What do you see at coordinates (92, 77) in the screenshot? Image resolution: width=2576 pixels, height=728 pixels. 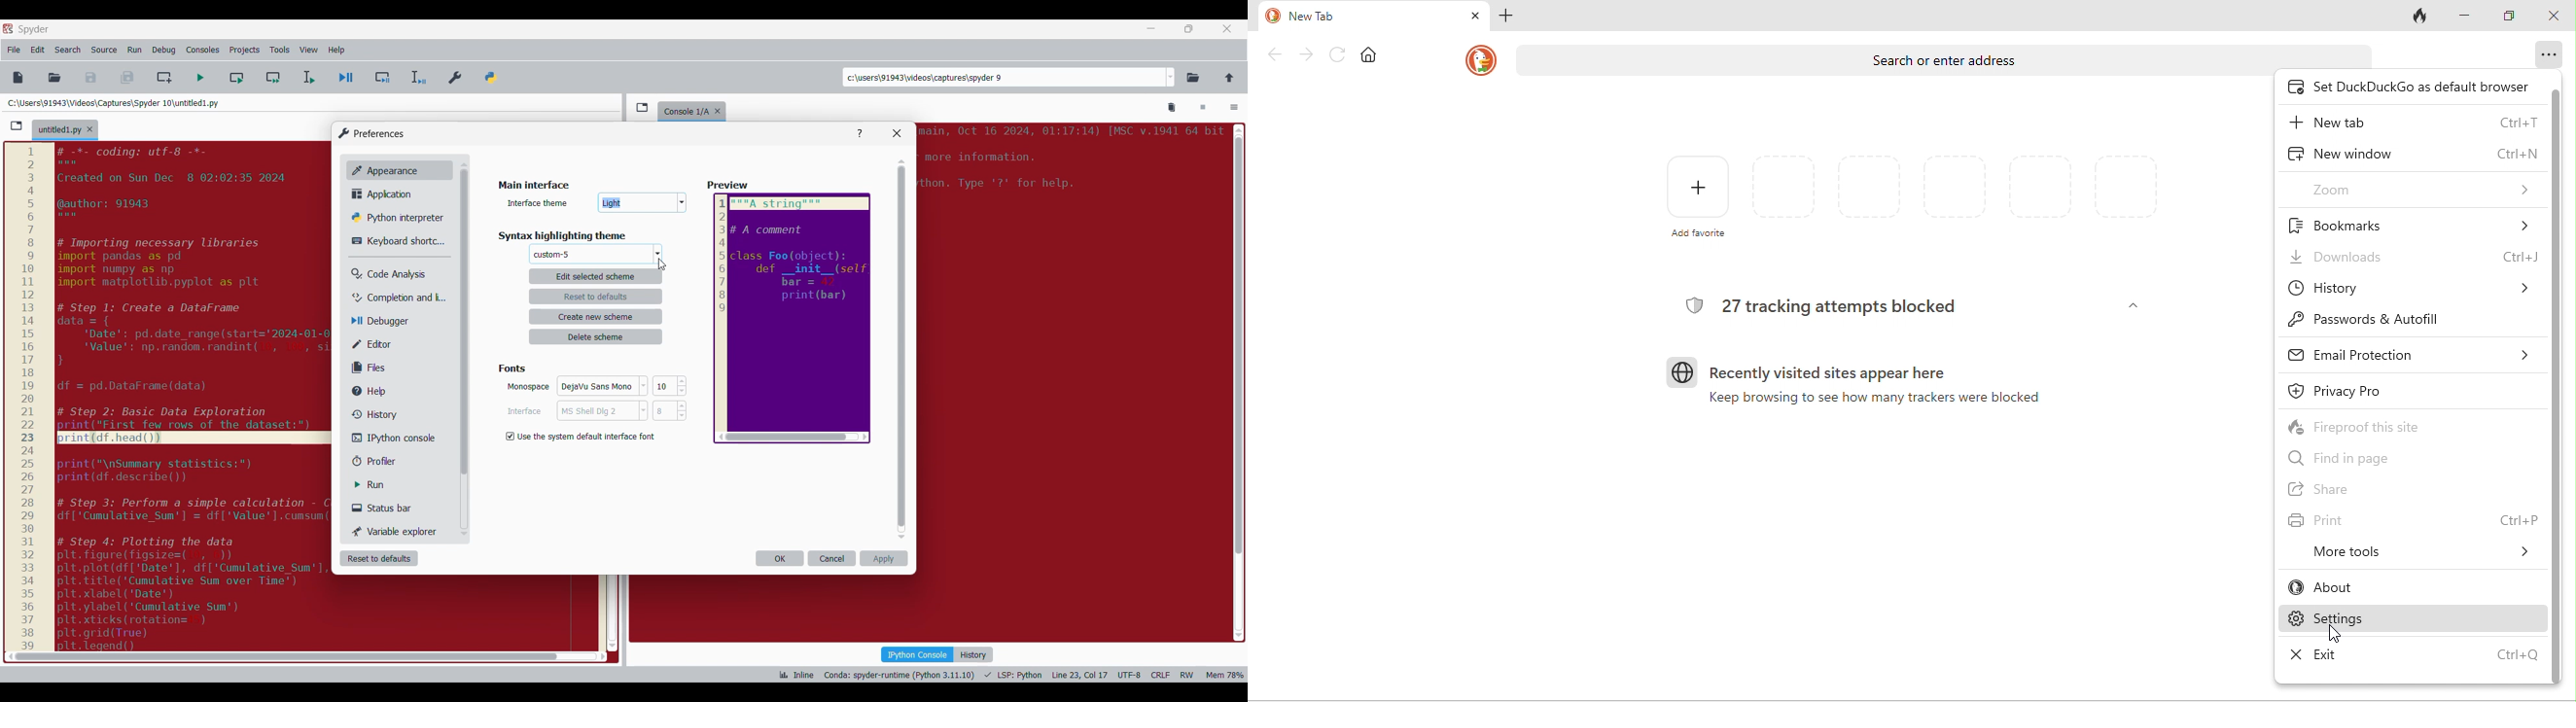 I see `Save file` at bounding box center [92, 77].